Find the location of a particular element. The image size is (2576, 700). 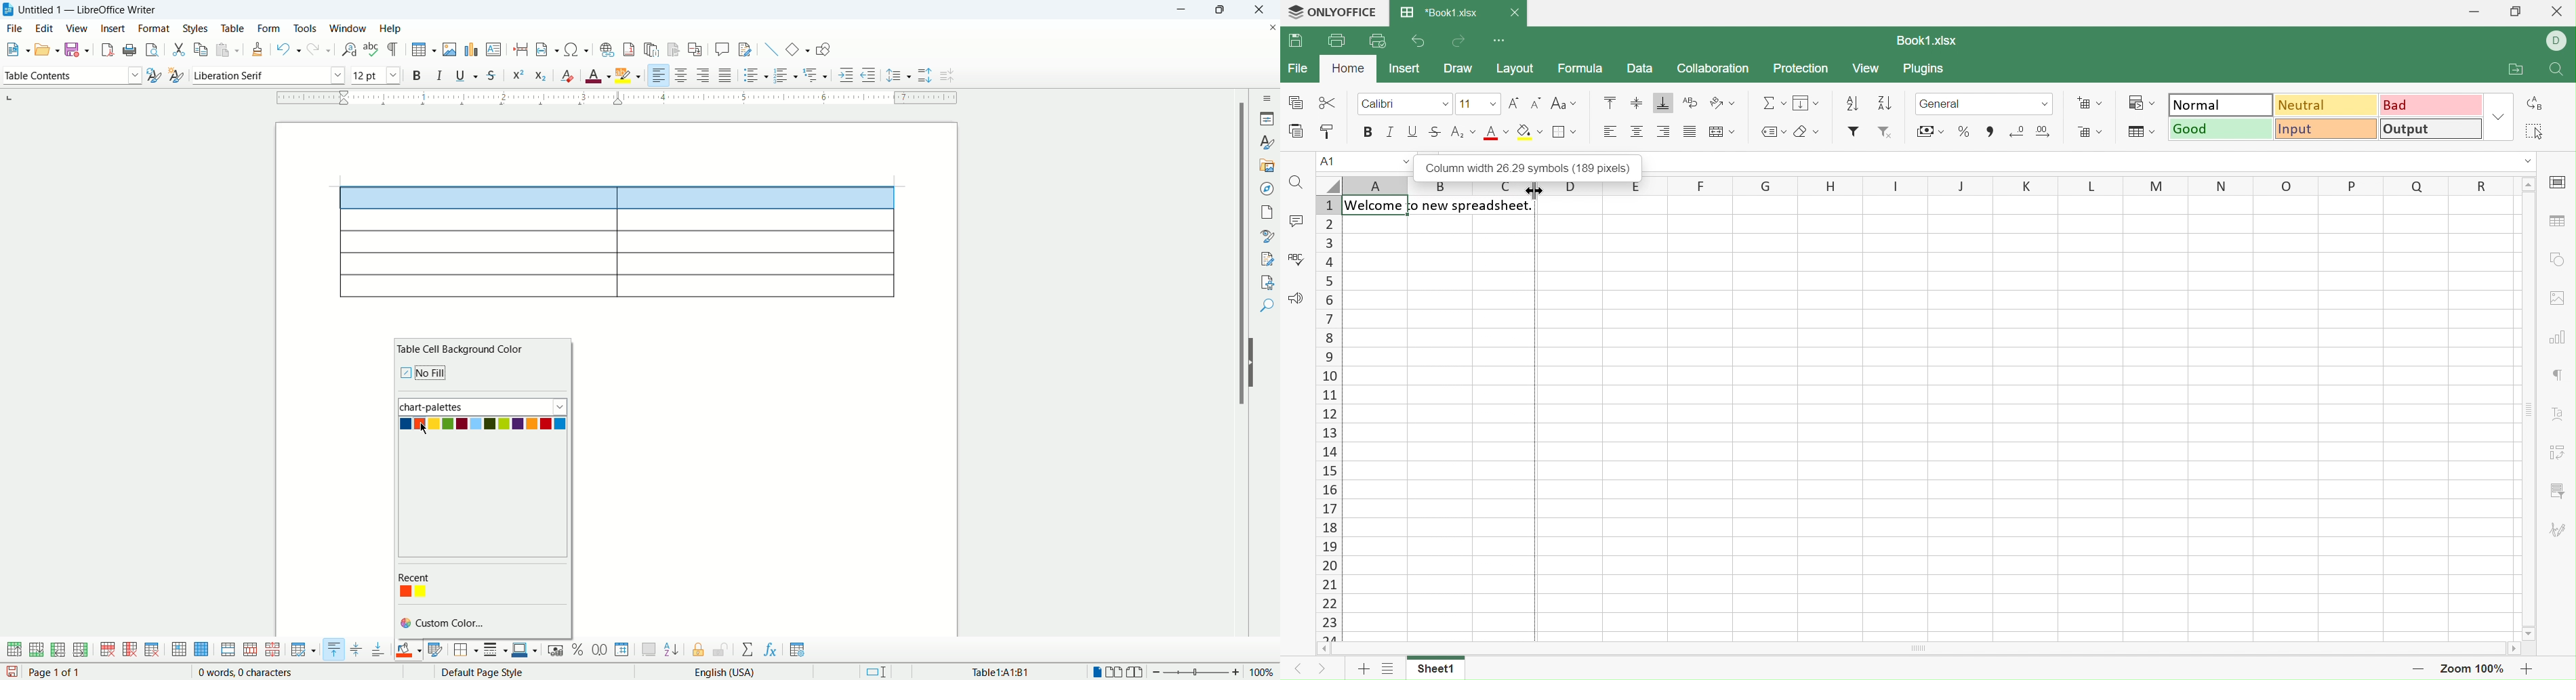

Insert is located at coordinates (1407, 68).